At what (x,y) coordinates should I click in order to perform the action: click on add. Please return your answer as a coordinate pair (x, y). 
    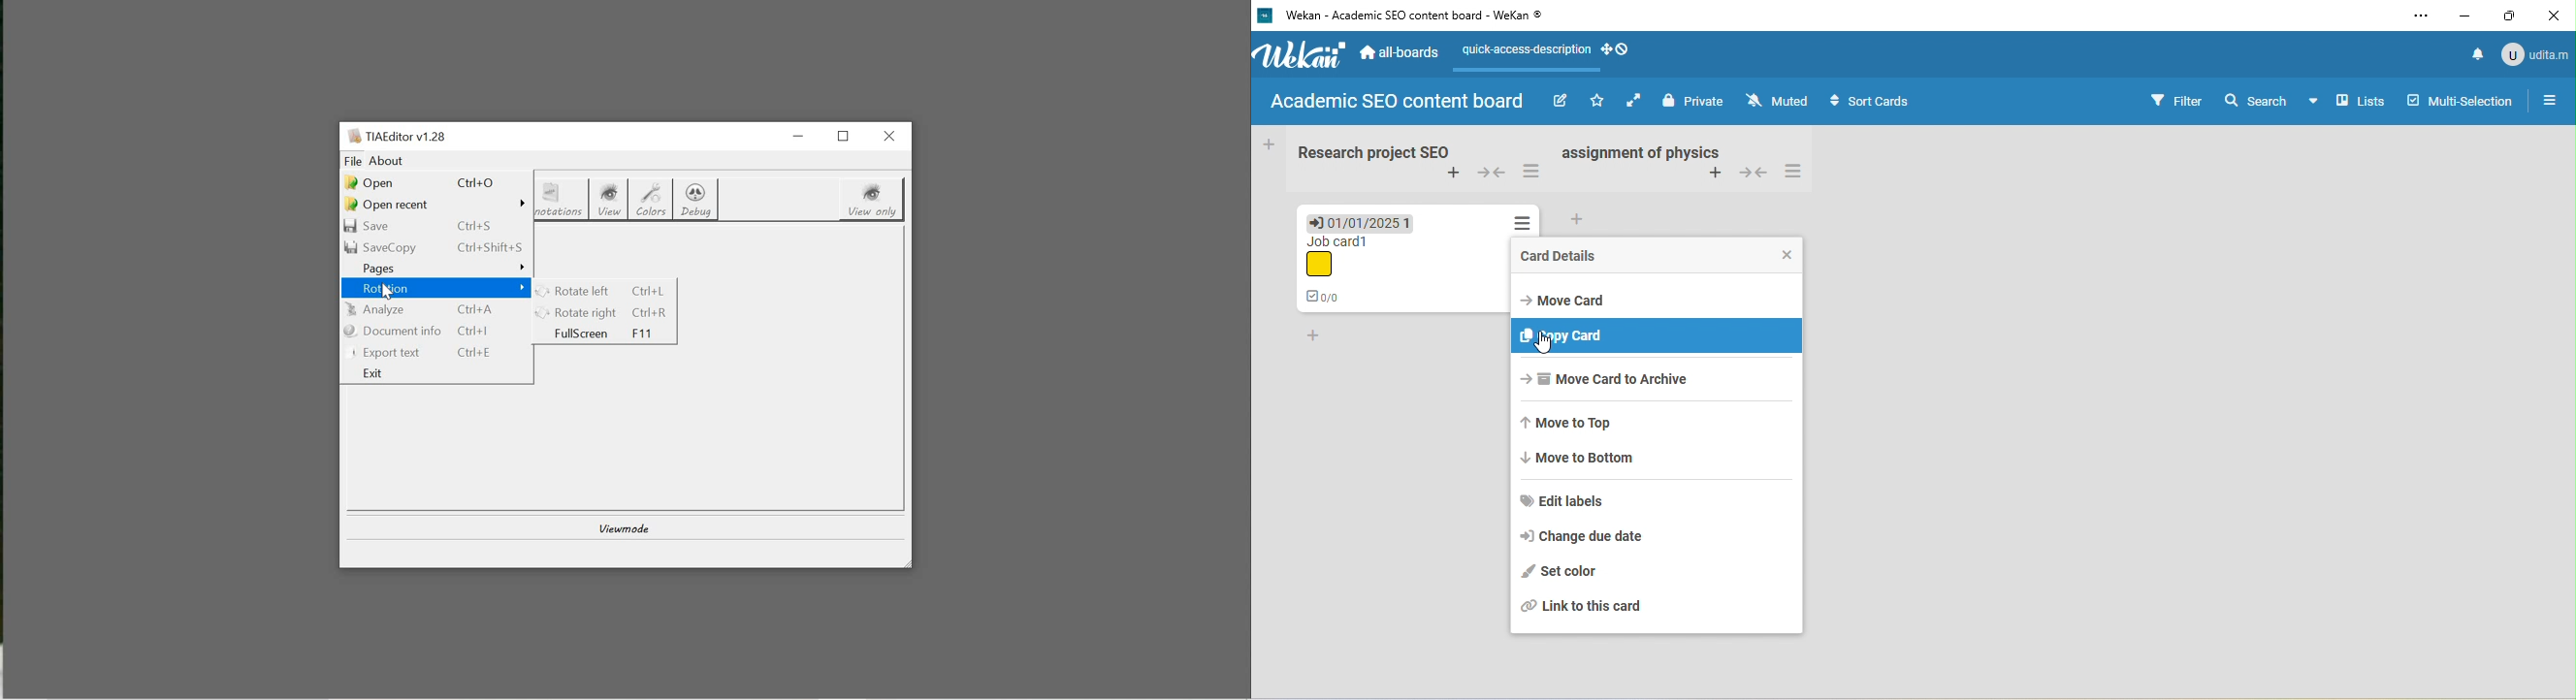
    Looking at the image, I should click on (1314, 336).